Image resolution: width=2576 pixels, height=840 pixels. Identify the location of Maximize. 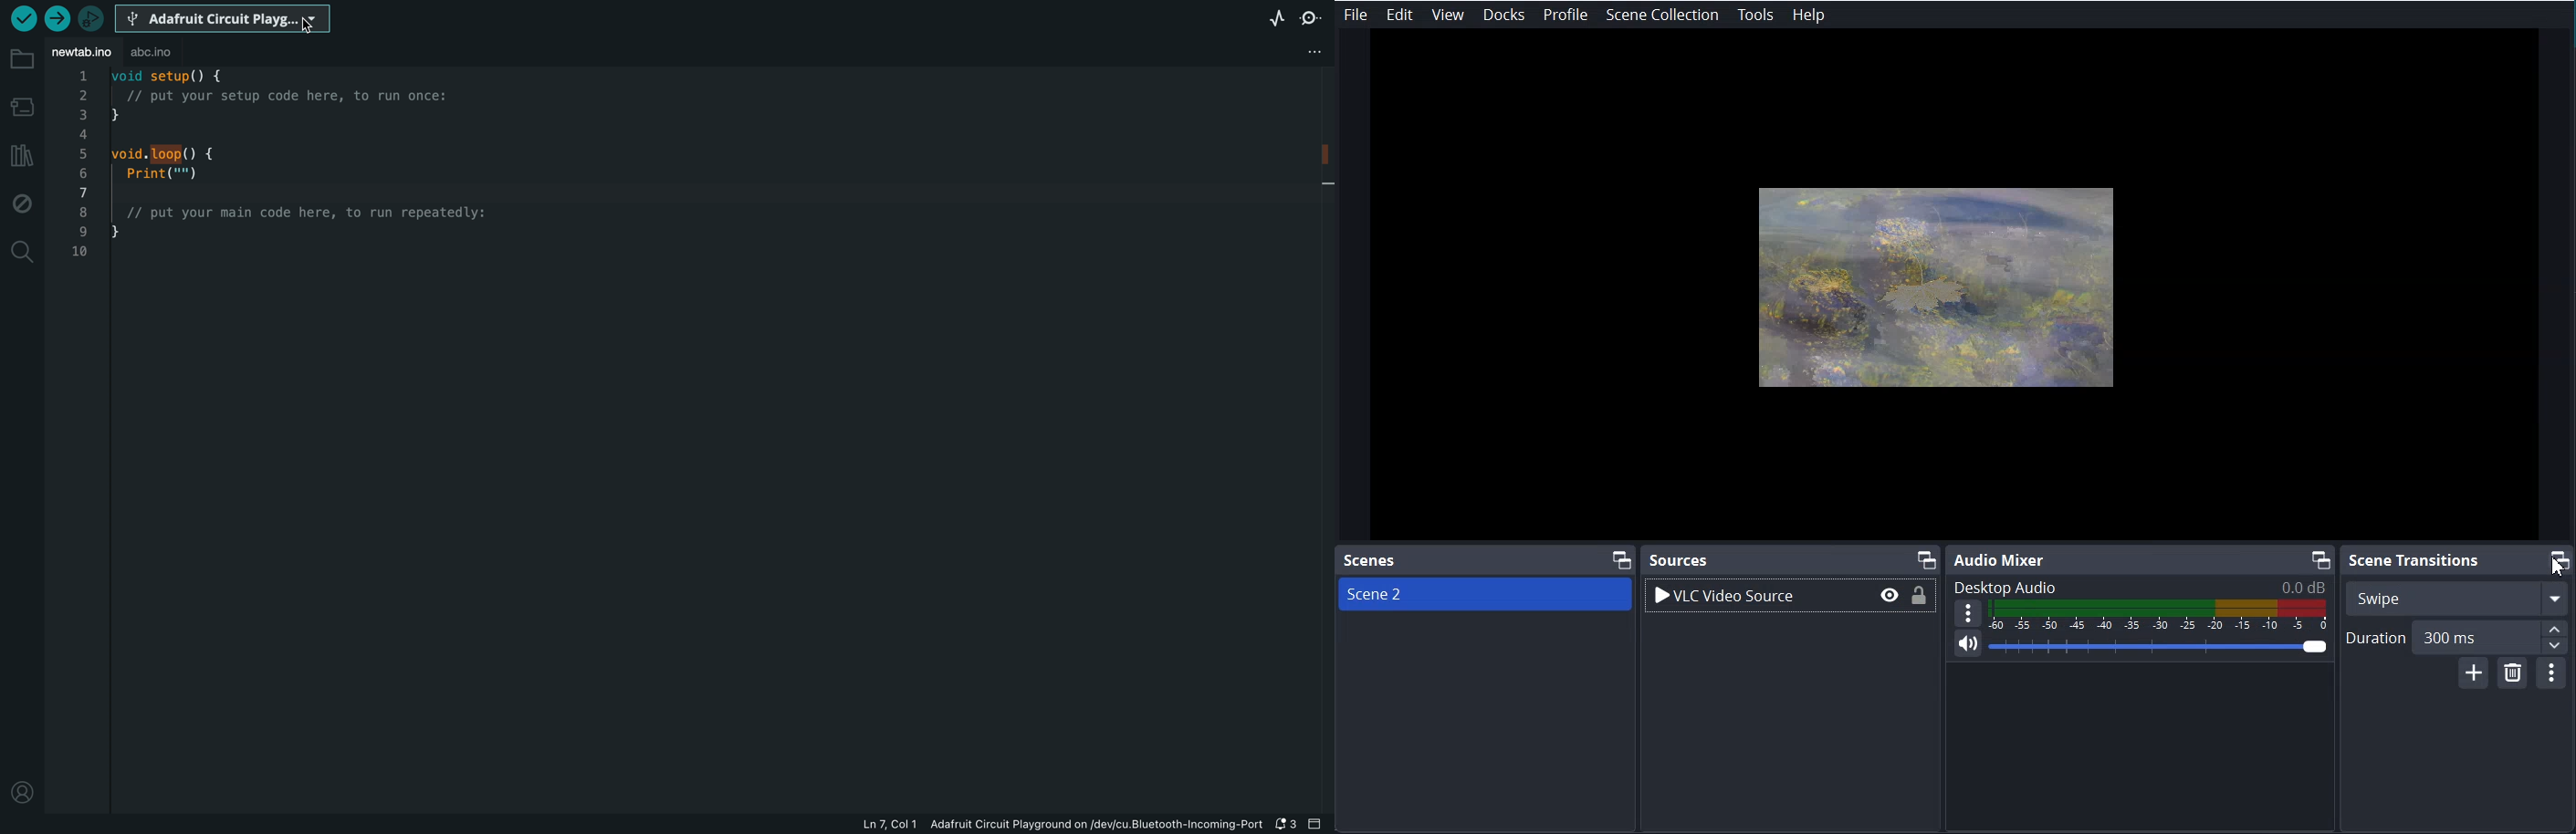
(1927, 558).